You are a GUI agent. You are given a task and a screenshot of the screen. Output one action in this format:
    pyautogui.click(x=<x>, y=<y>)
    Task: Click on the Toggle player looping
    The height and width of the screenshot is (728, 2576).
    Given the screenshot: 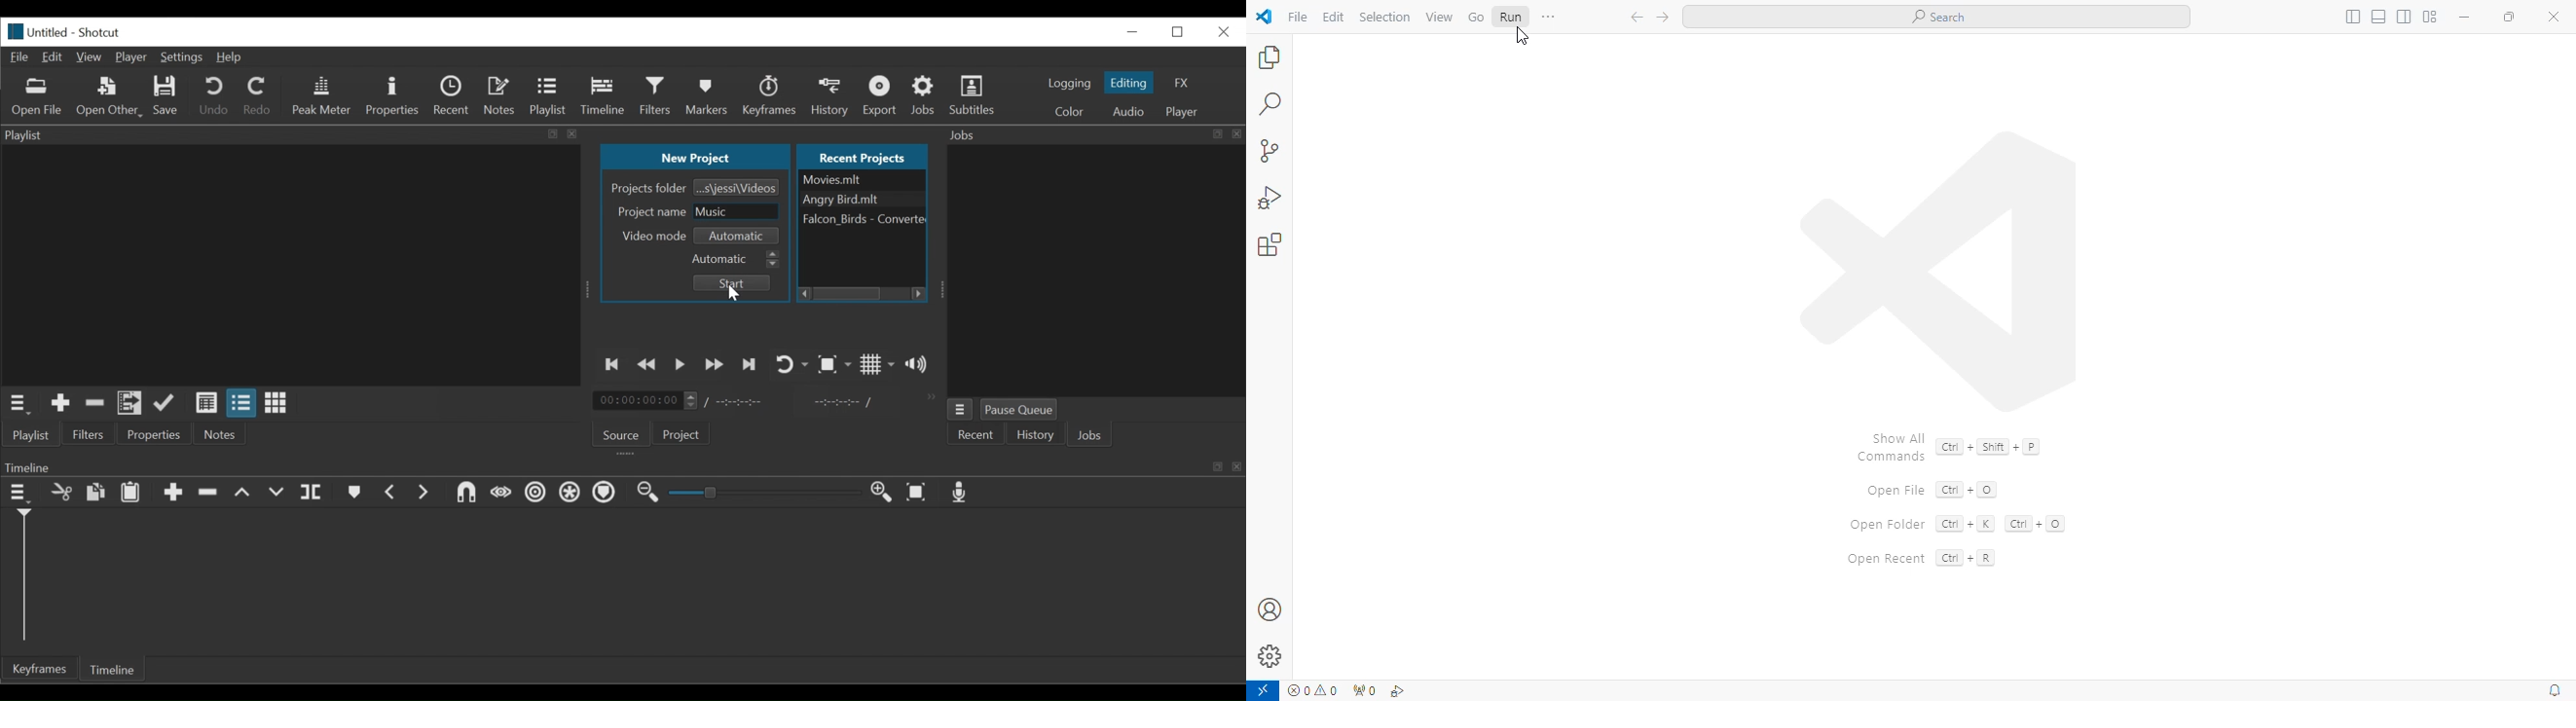 What is the action you would take?
    pyautogui.click(x=792, y=364)
    